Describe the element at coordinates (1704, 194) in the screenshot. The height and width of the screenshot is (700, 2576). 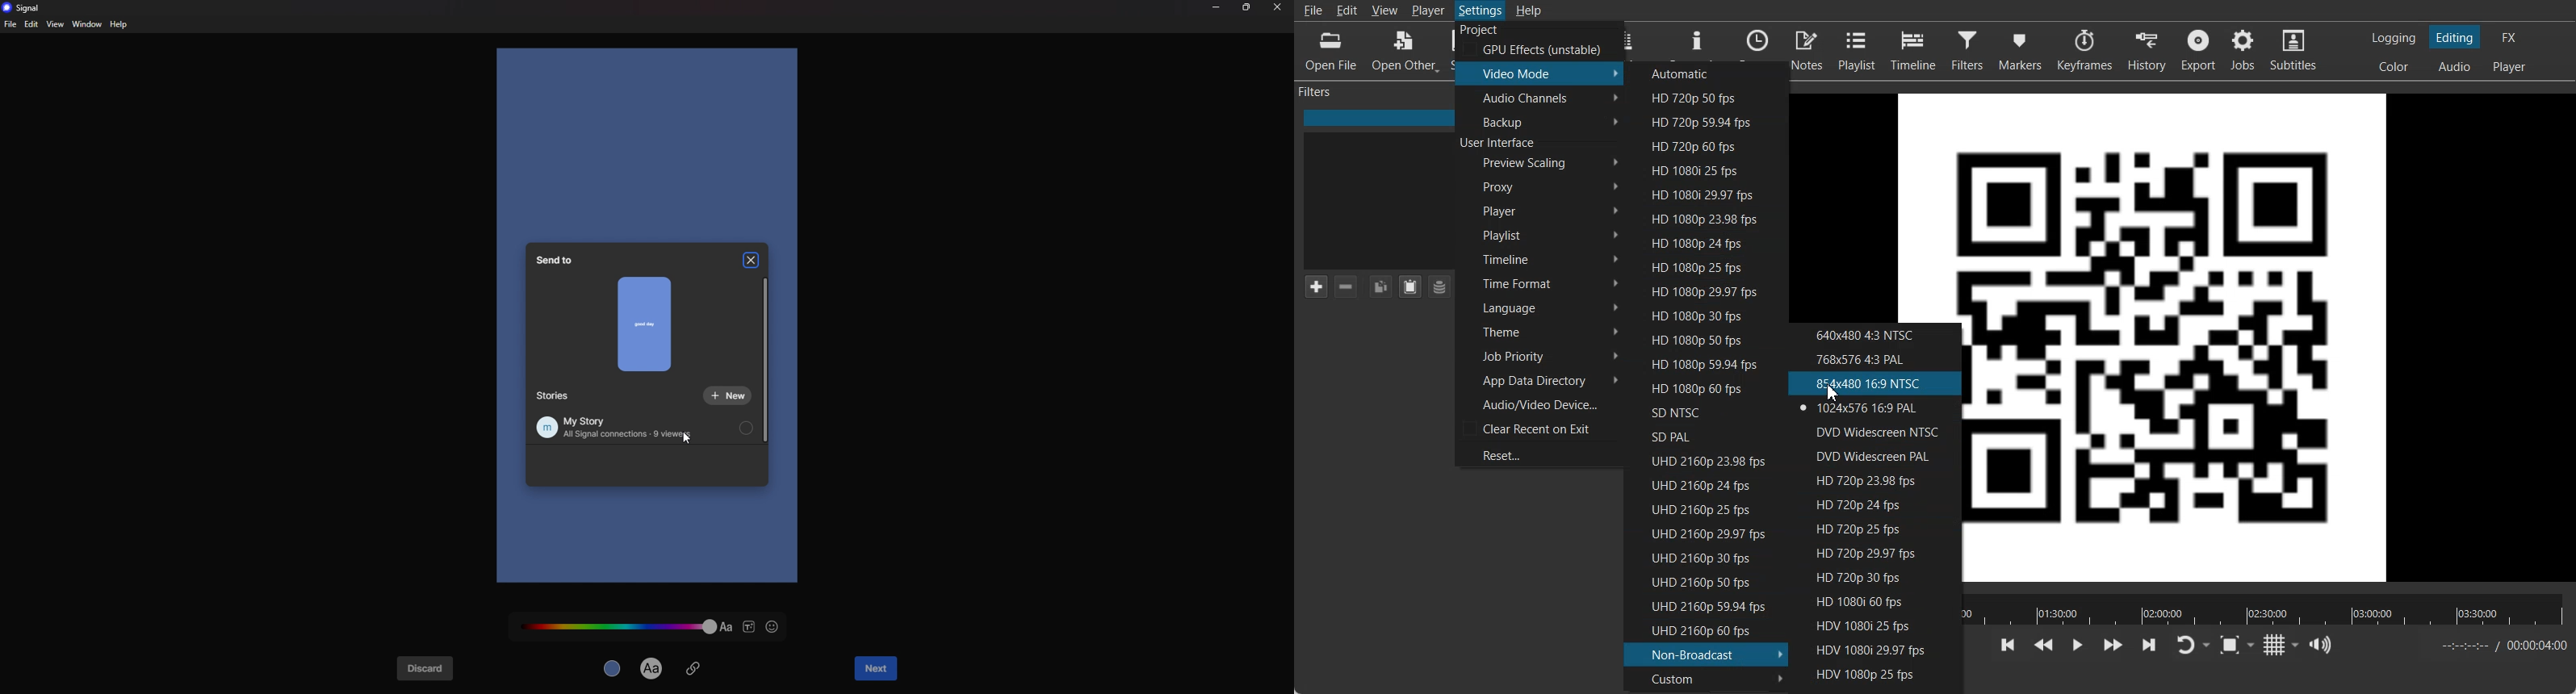
I see `HD 1080i 29.98 fps` at that location.